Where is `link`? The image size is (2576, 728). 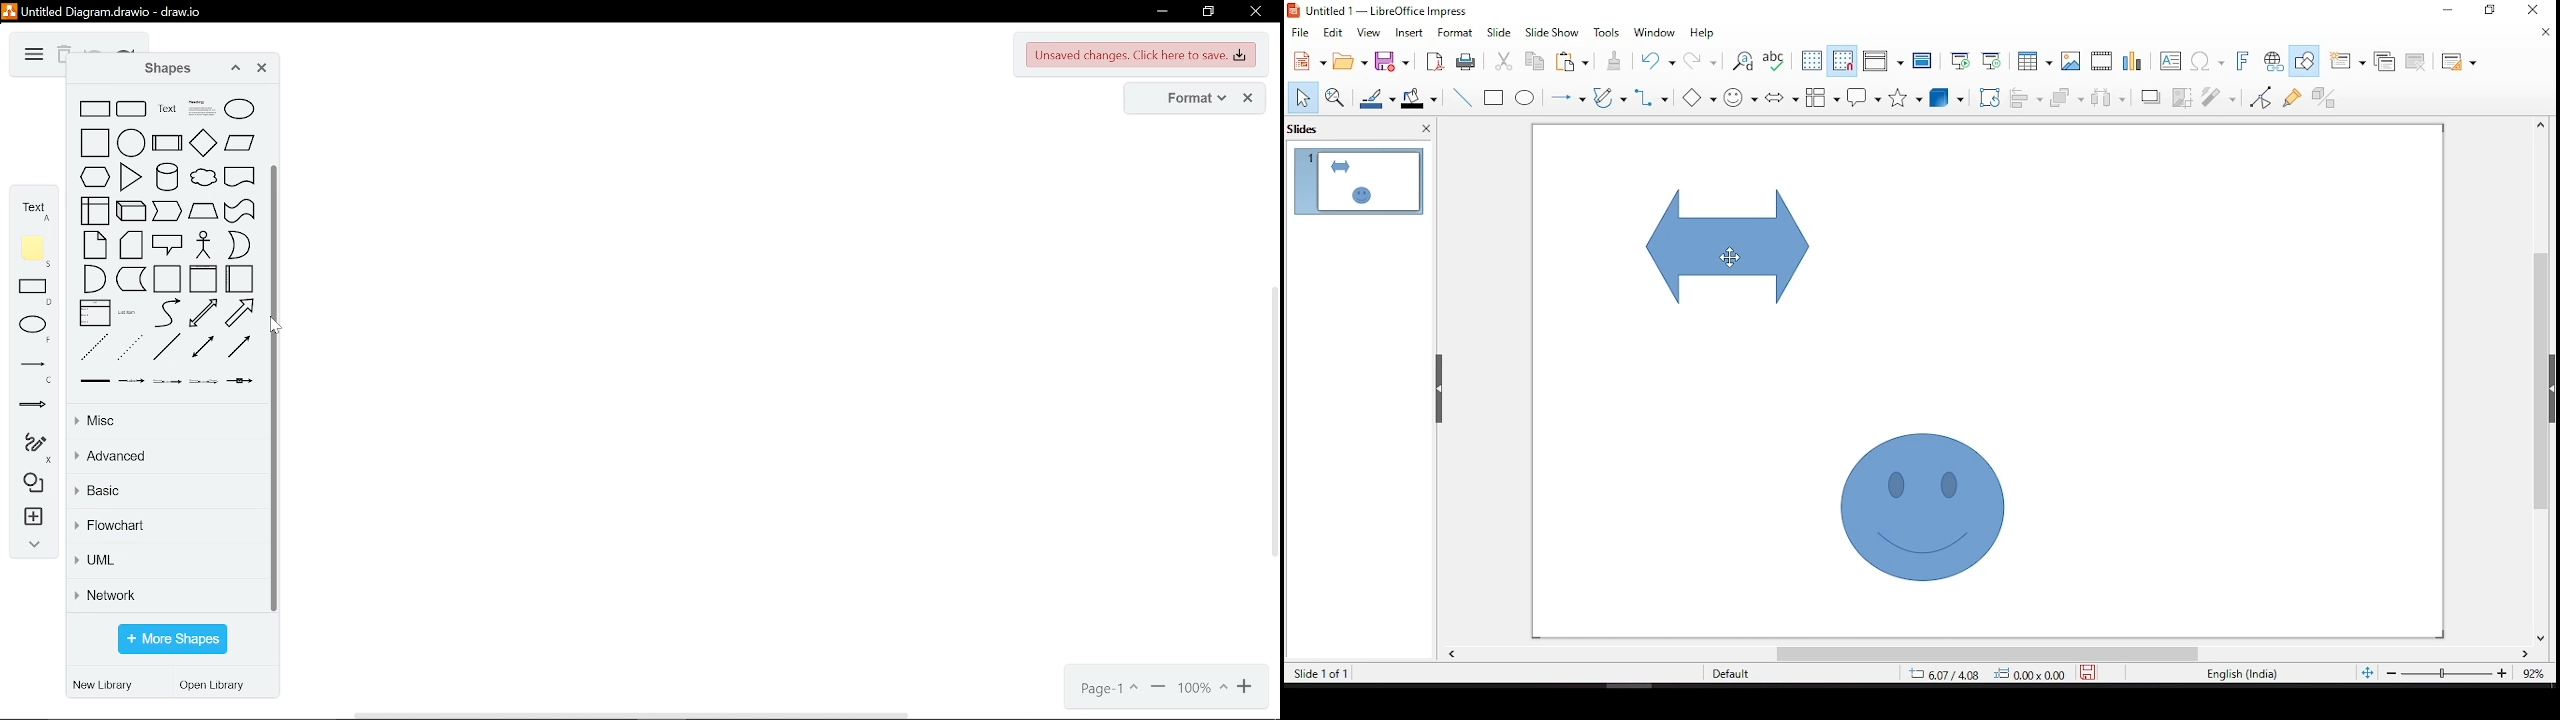
link is located at coordinates (95, 381).